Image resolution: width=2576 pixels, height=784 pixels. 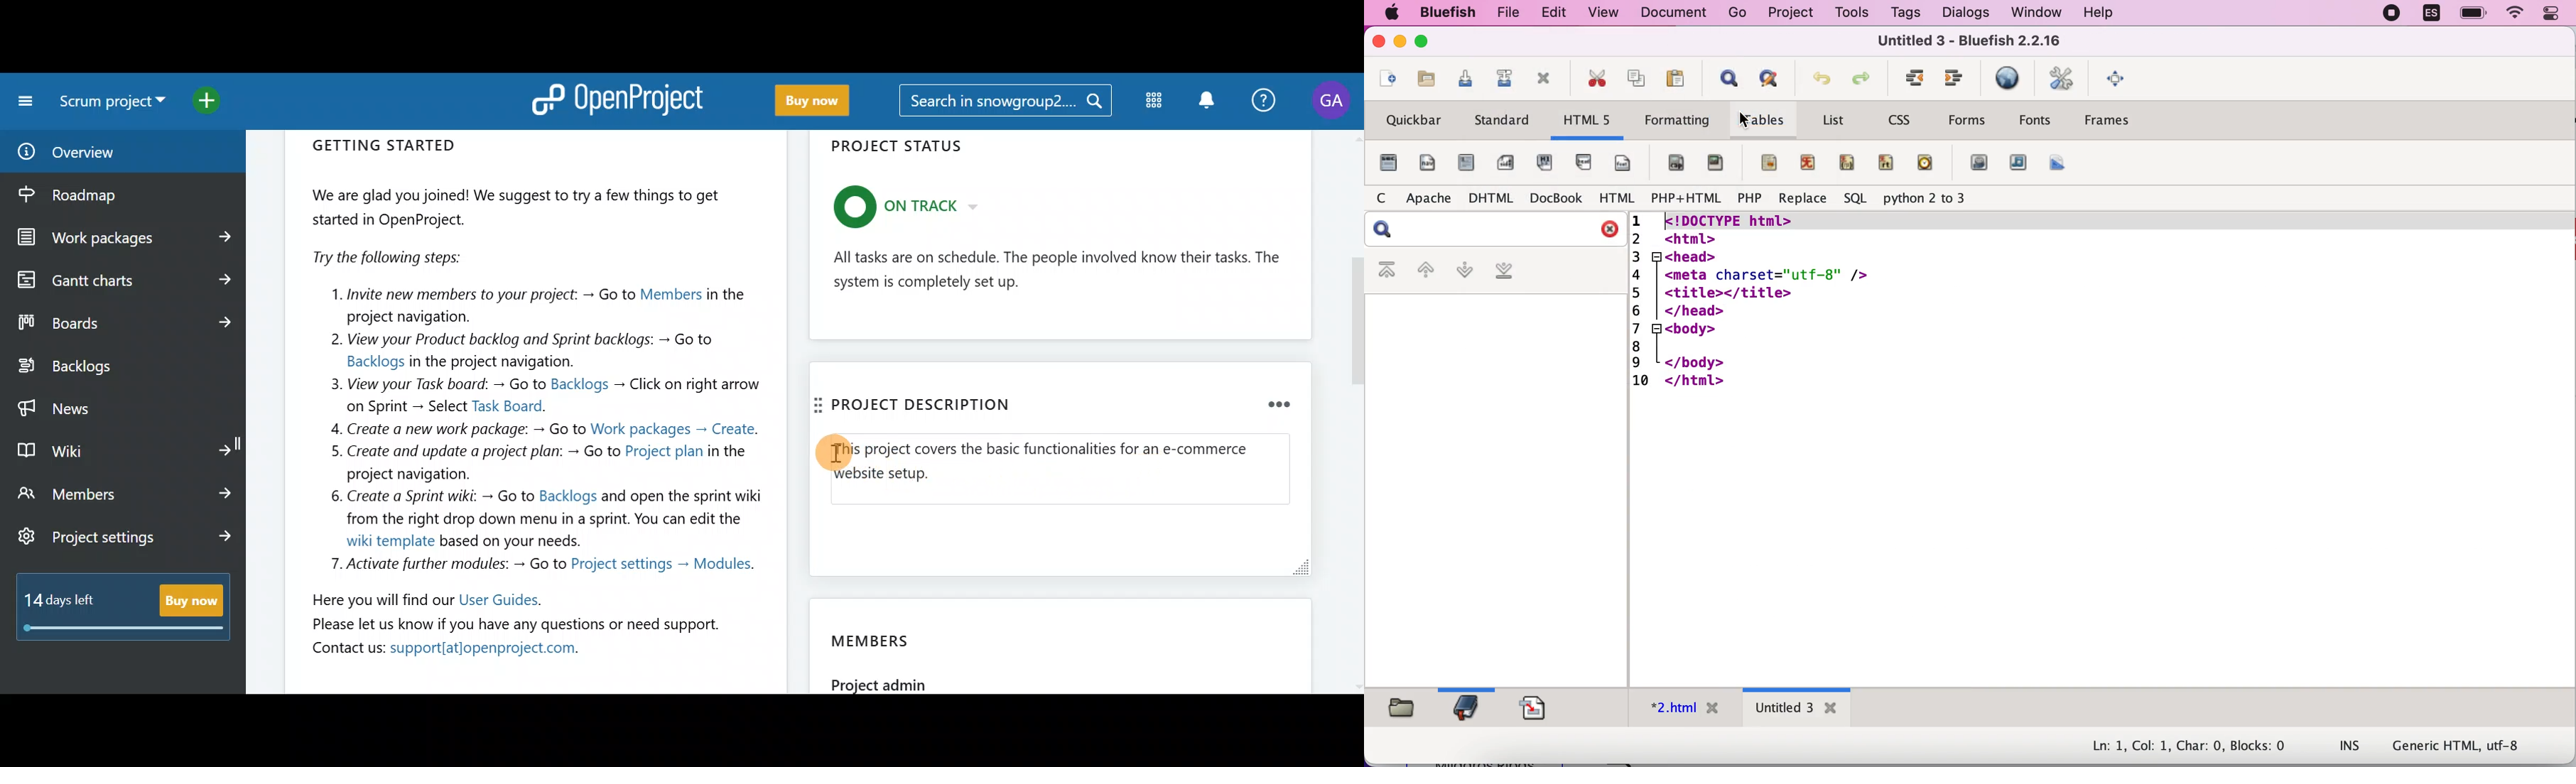 What do you see at coordinates (1633, 78) in the screenshot?
I see `copy` at bounding box center [1633, 78].